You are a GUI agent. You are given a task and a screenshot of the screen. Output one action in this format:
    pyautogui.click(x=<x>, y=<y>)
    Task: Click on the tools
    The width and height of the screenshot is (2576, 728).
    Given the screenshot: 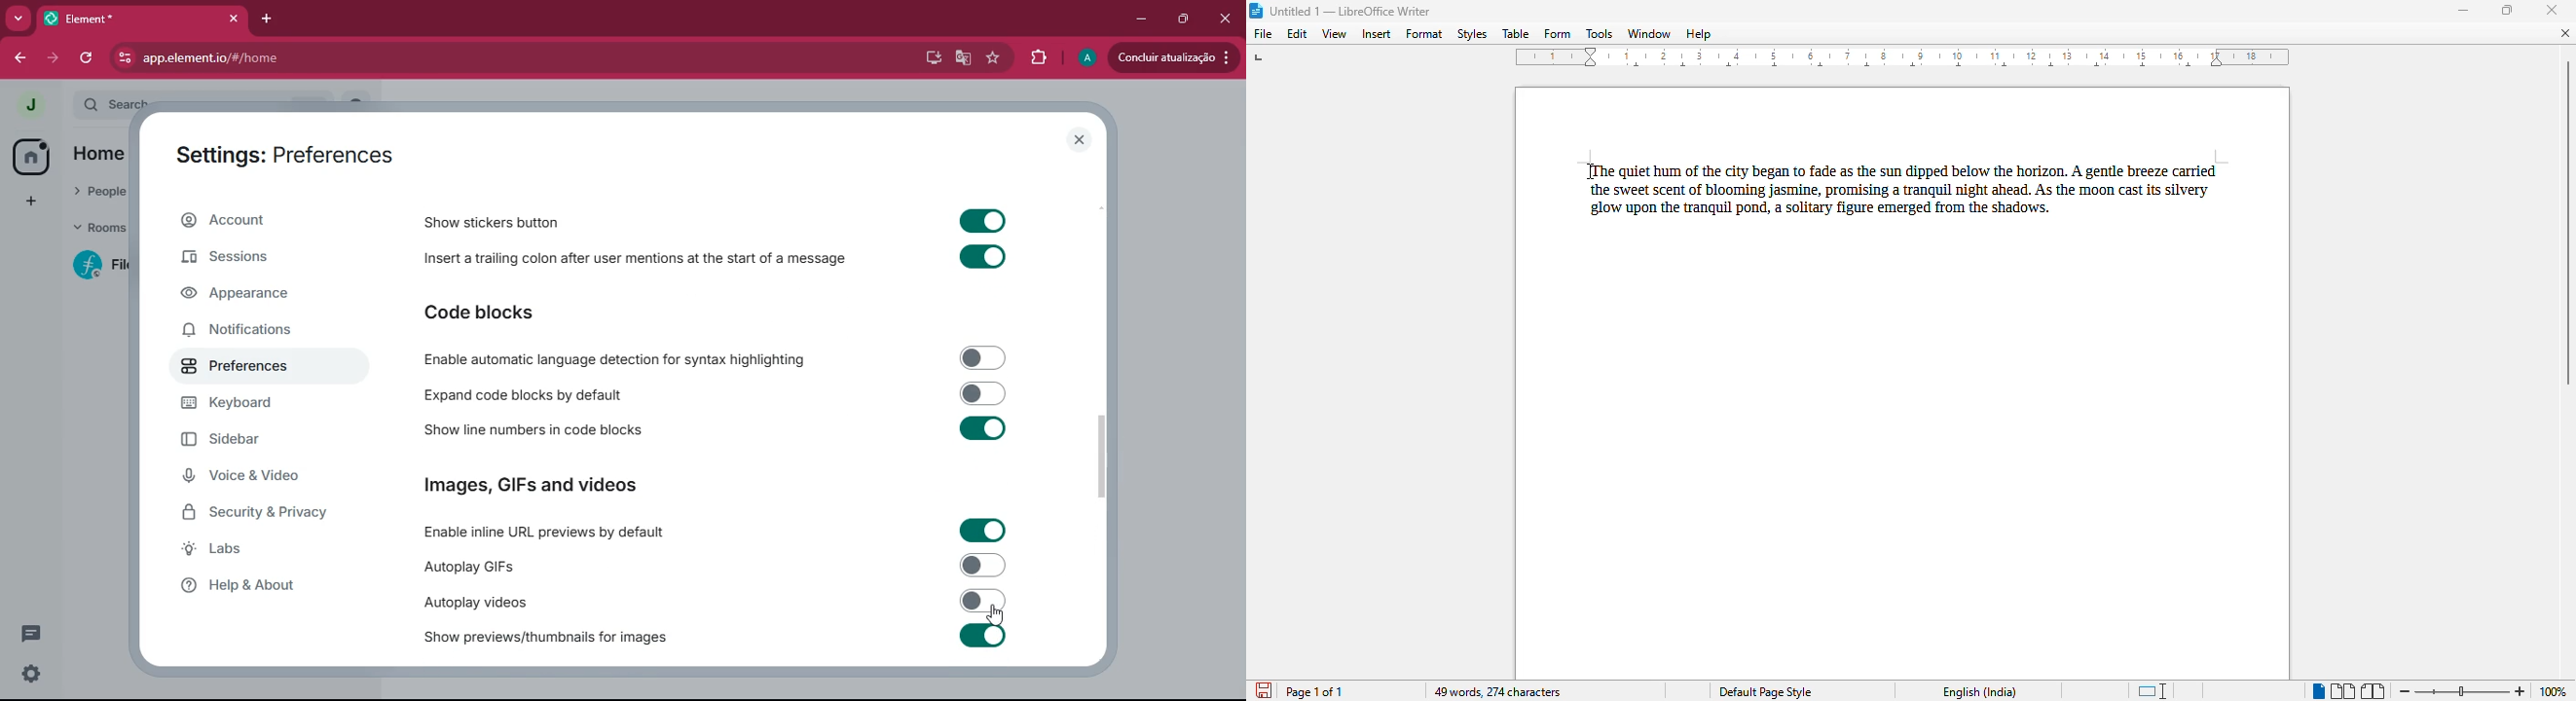 What is the action you would take?
    pyautogui.click(x=1600, y=33)
    